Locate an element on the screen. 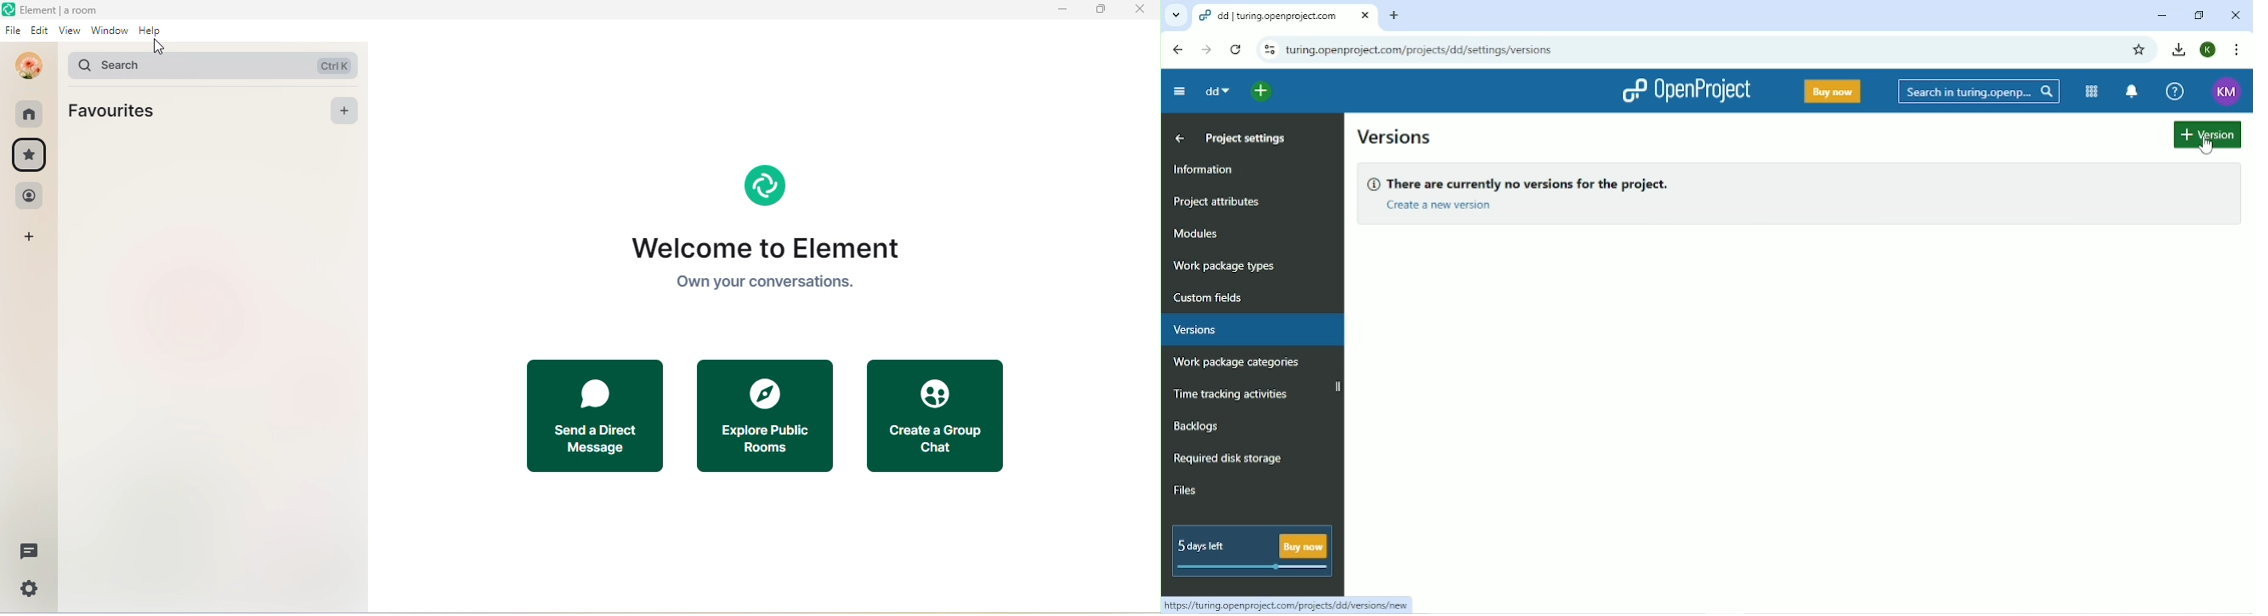 The image size is (2268, 616). To notification center is located at coordinates (2132, 91).